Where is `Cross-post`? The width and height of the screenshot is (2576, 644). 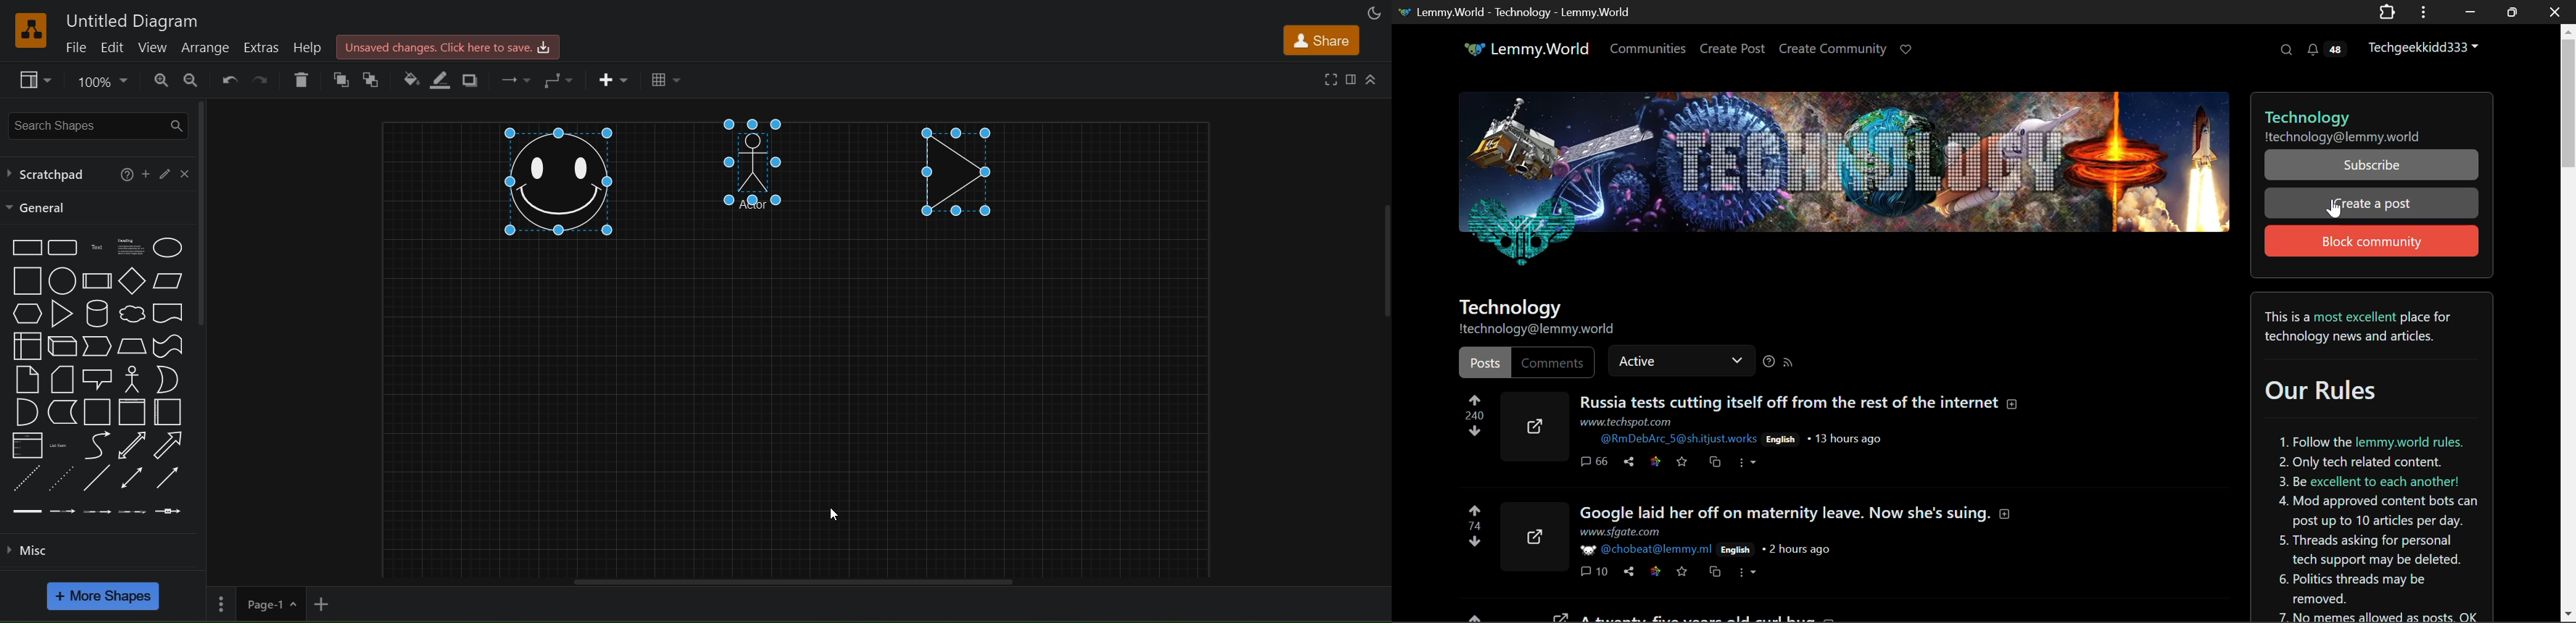
Cross-post is located at coordinates (1715, 462).